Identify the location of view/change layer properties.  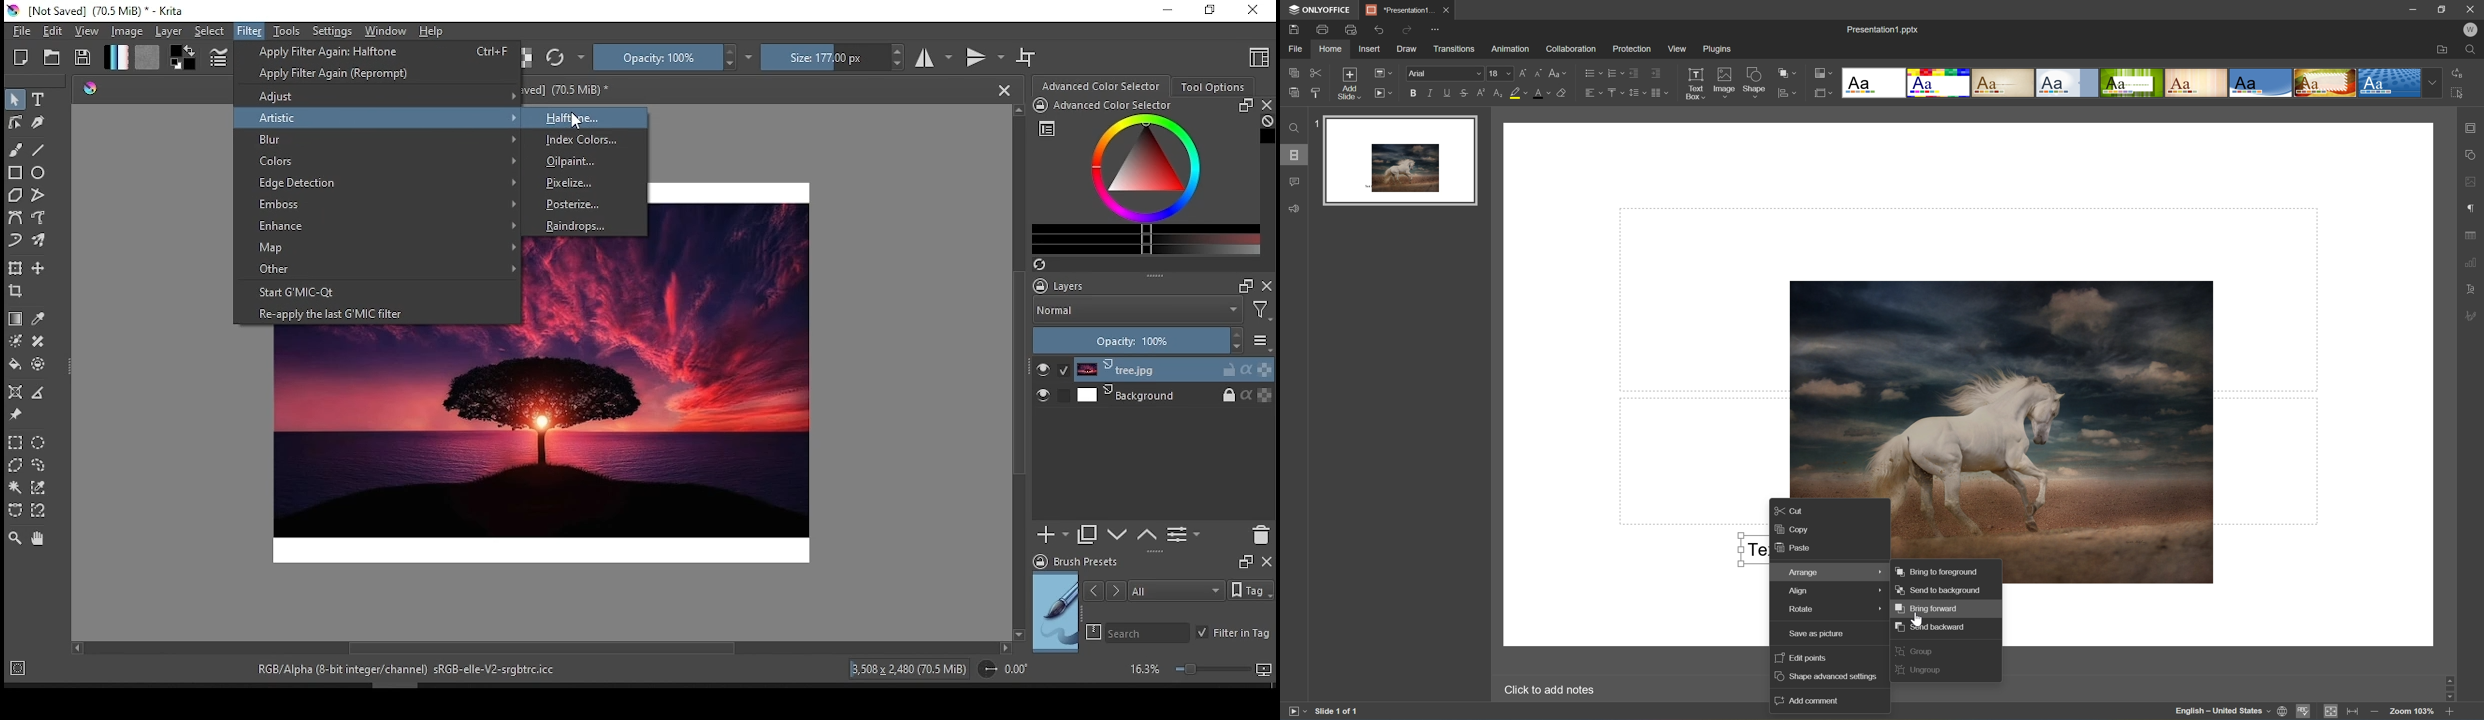
(1188, 535).